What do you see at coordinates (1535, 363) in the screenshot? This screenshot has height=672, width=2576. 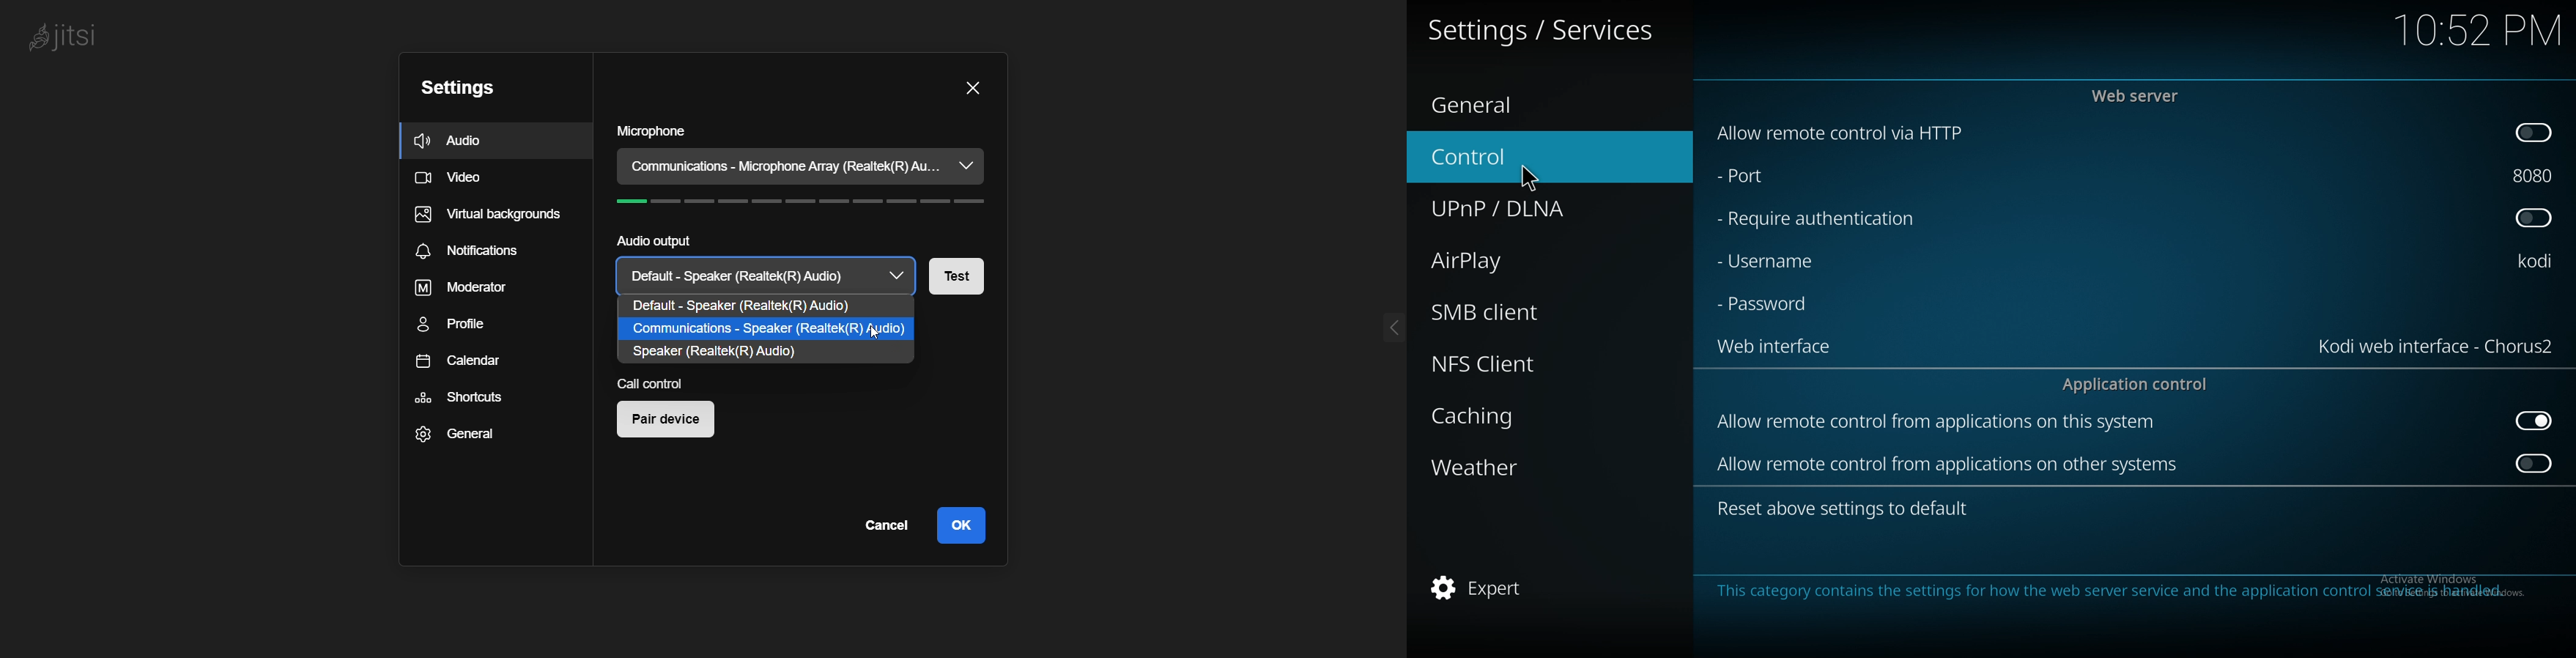 I see `nfs client` at bounding box center [1535, 363].